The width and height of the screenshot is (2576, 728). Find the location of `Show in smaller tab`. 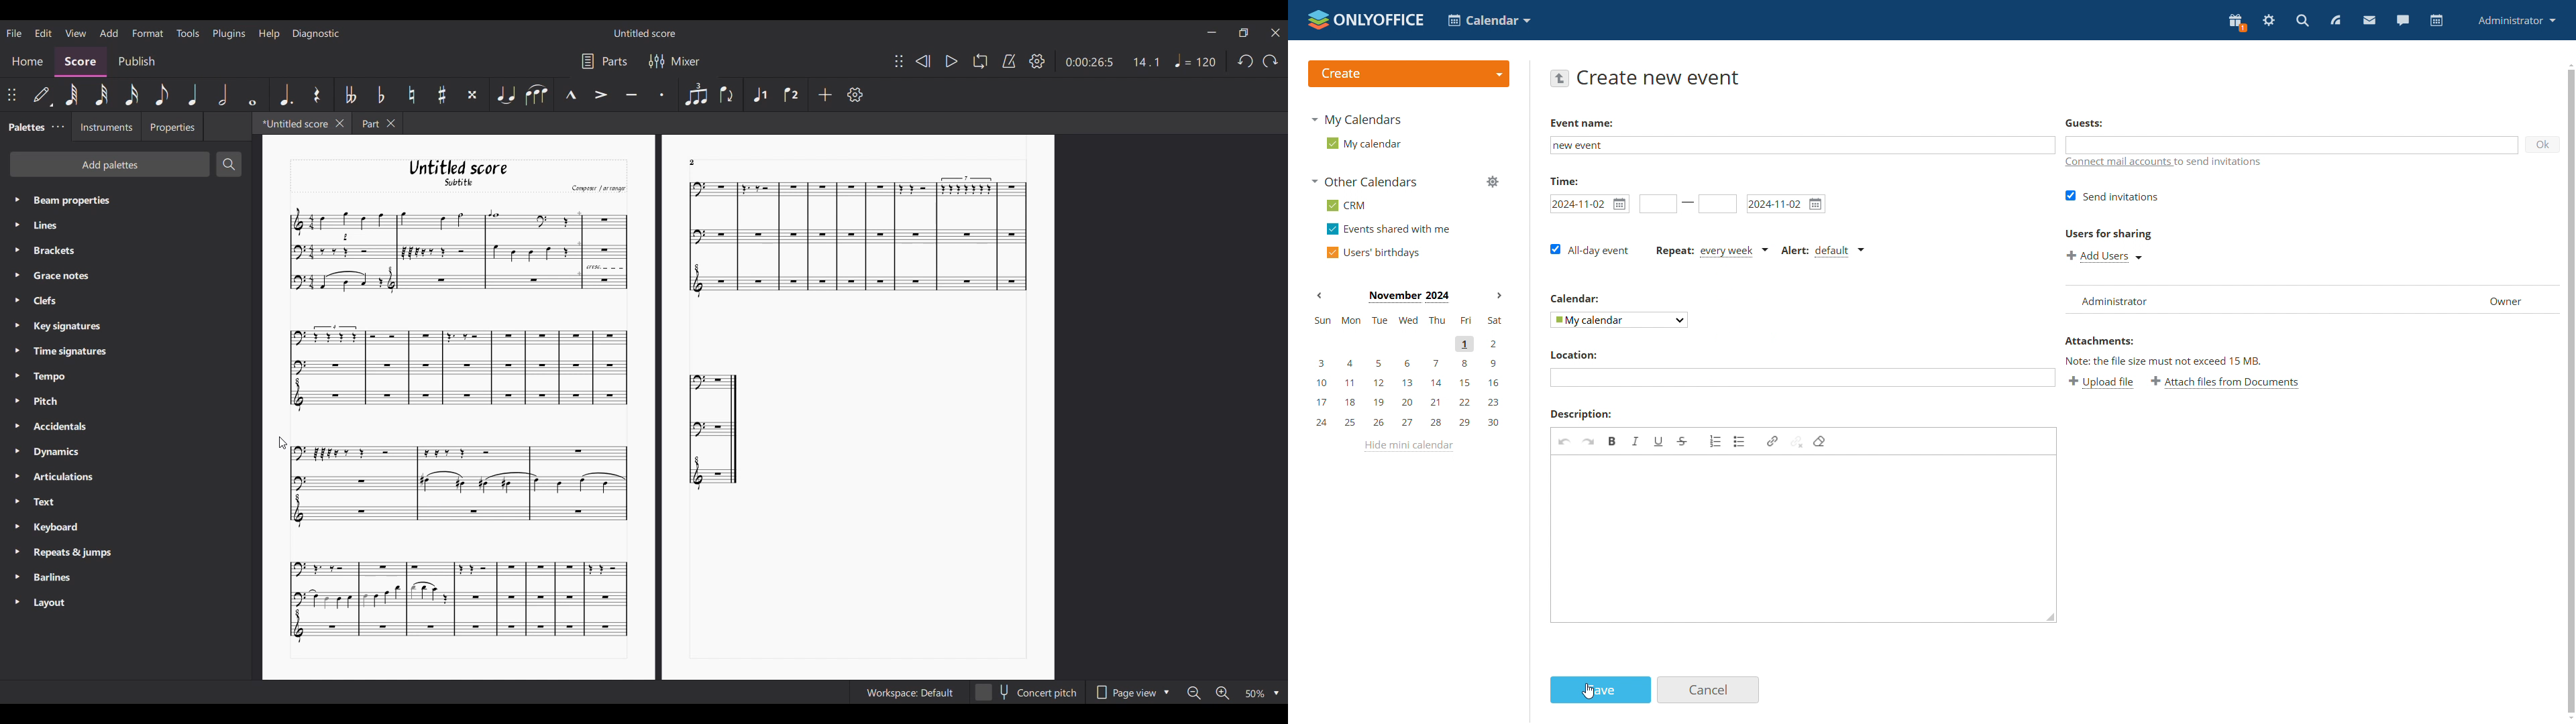

Show in smaller tab is located at coordinates (1243, 33).